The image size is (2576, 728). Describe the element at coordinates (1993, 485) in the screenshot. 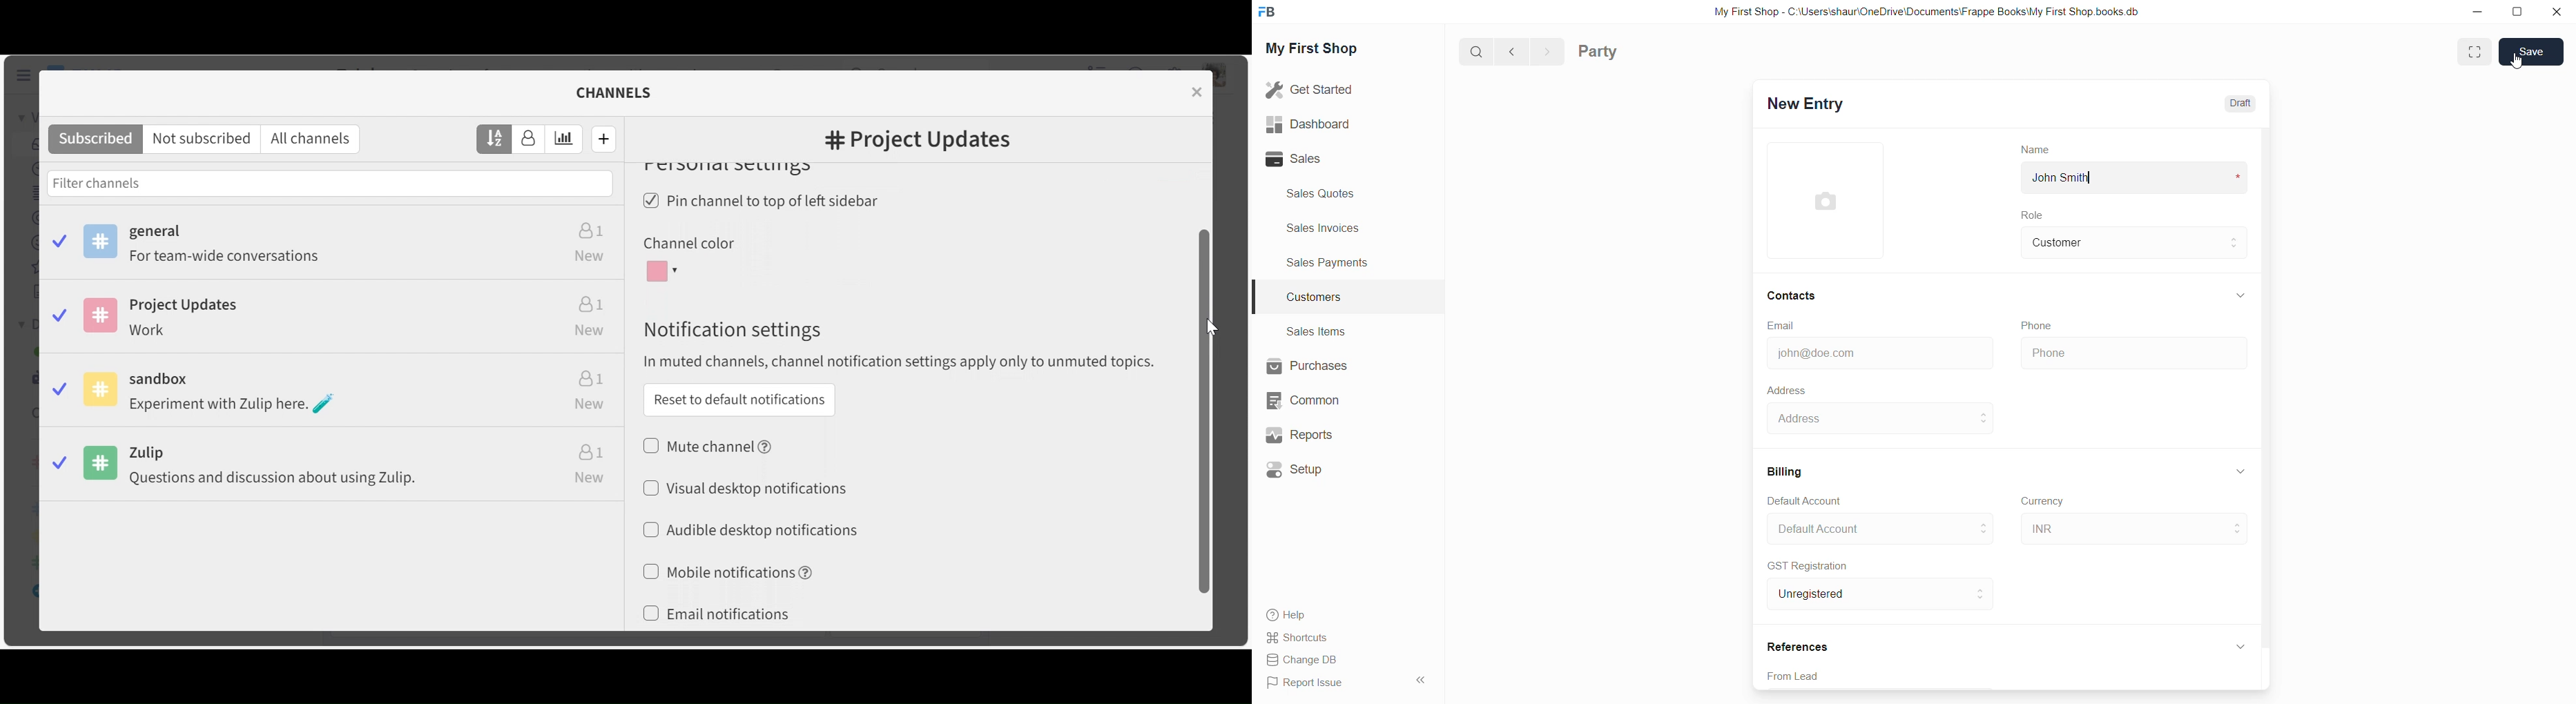

I see `cursor` at that location.